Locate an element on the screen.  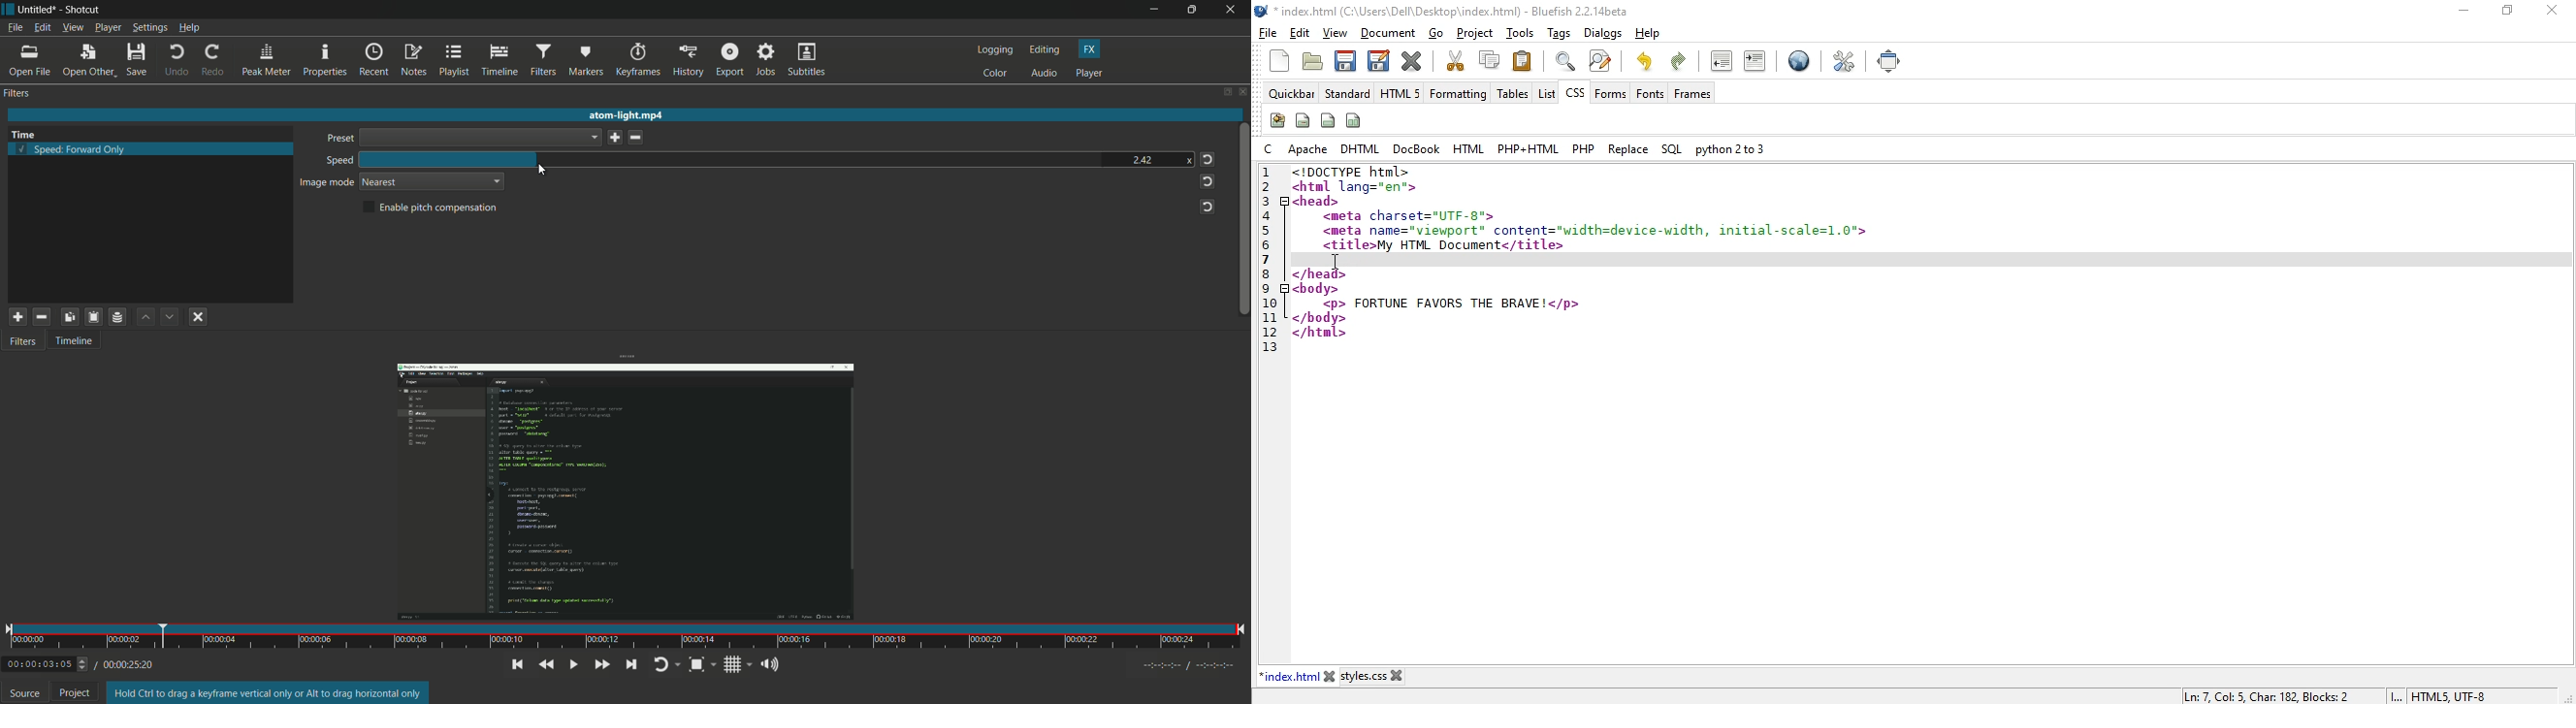
atom-light mp4 (opened file) is located at coordinates (630, 113).